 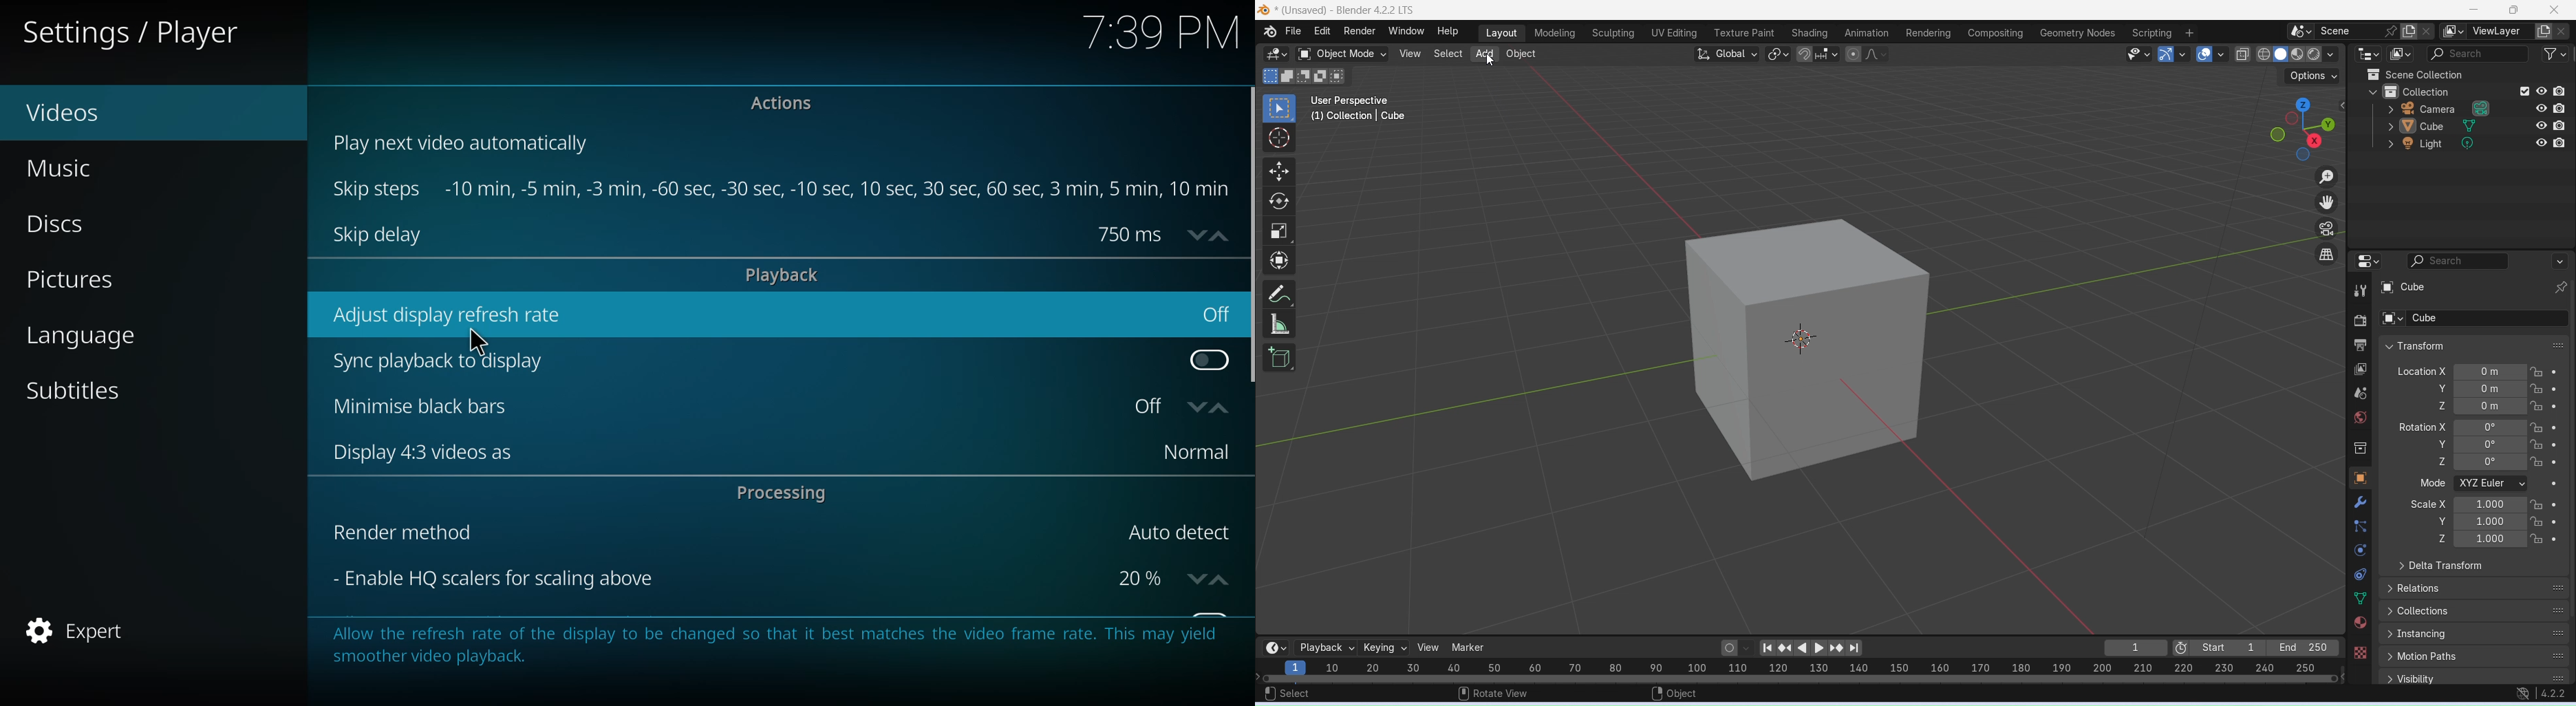 What do you see at coordinates (1160, 233) in the screenshot?
I see `delay select` at bounding box center [1160, 233].